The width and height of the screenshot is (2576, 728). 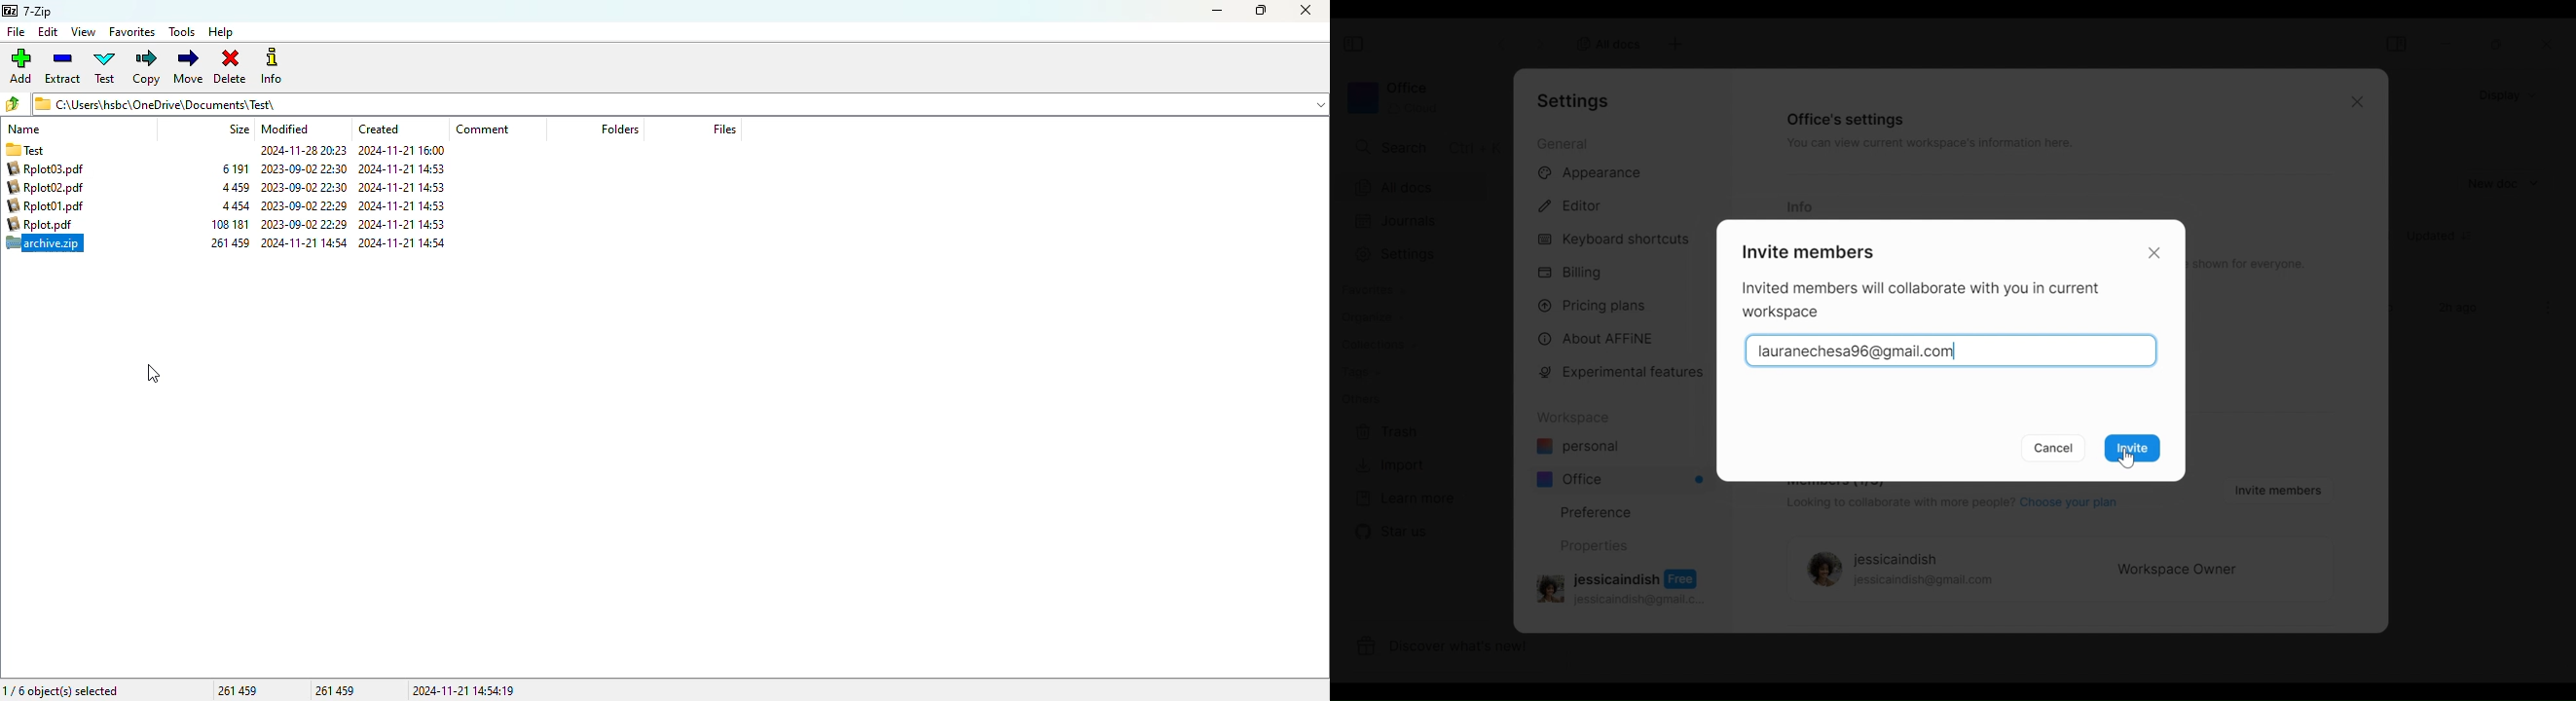 What do you see at coordinates (236, 187) in the screenshot?
I see `6 191` at bounding box center [236, 187].